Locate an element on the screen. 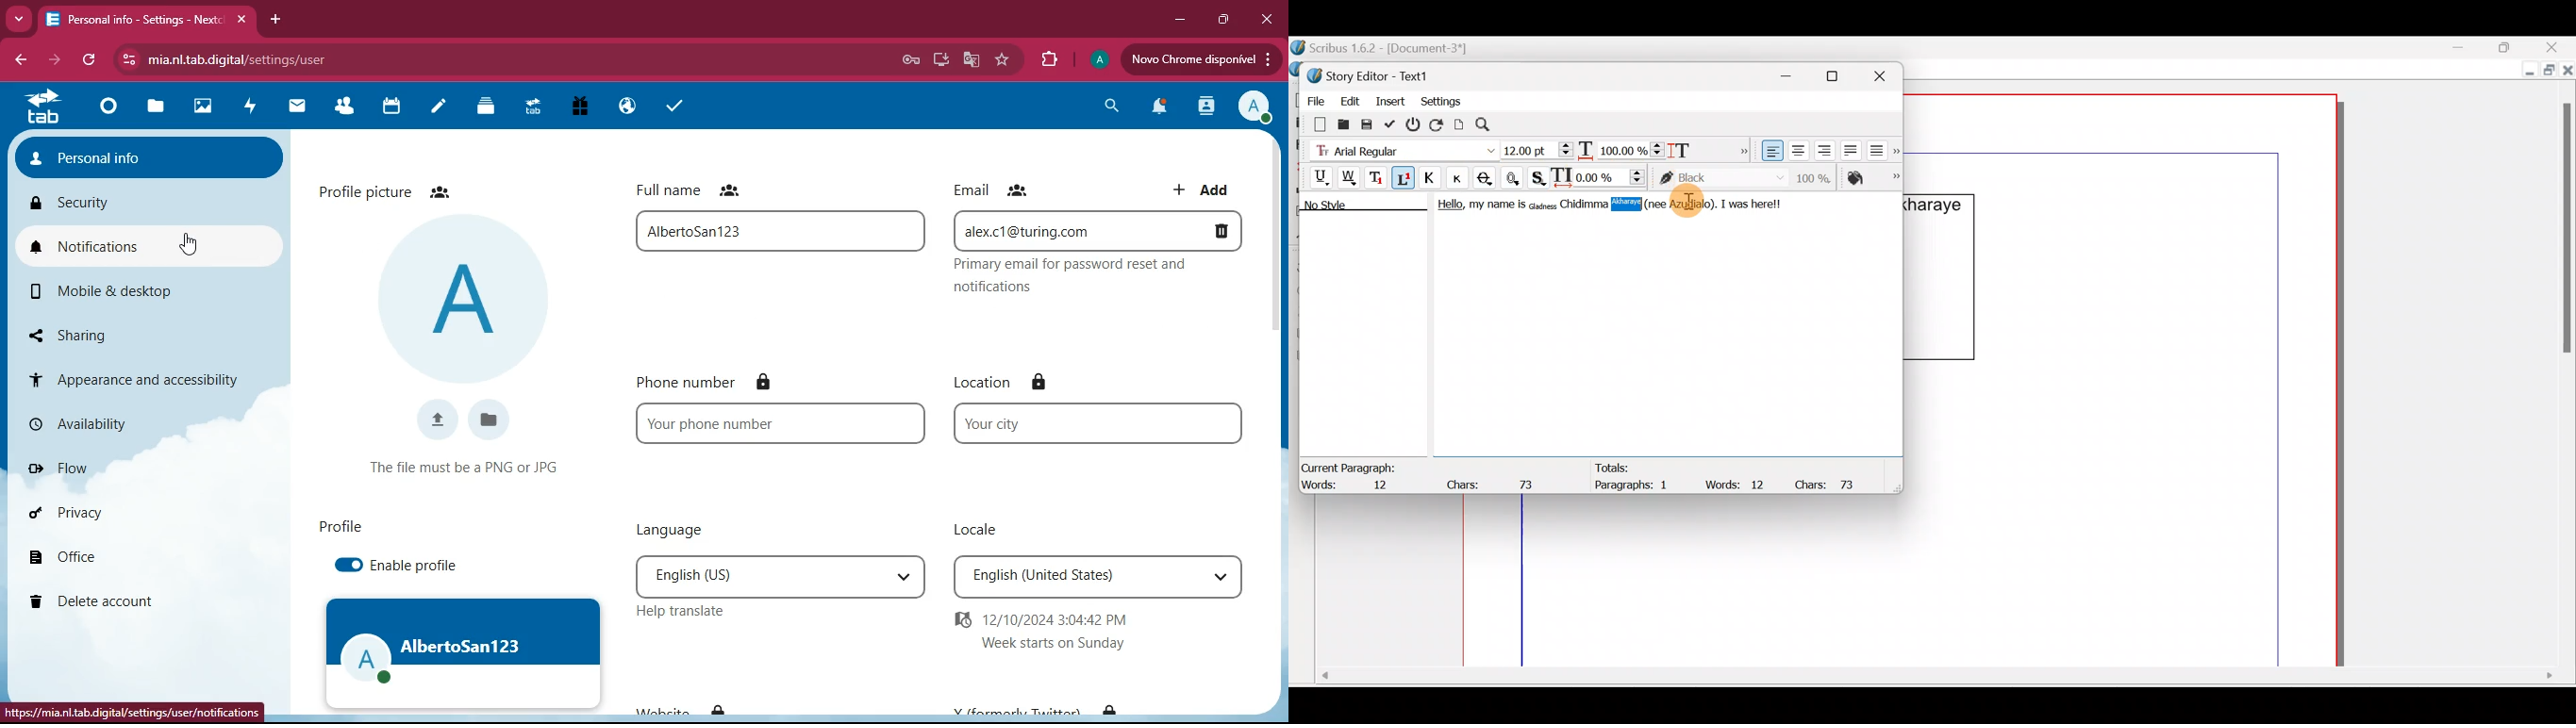  tasks is located at coordinates (669, 107).